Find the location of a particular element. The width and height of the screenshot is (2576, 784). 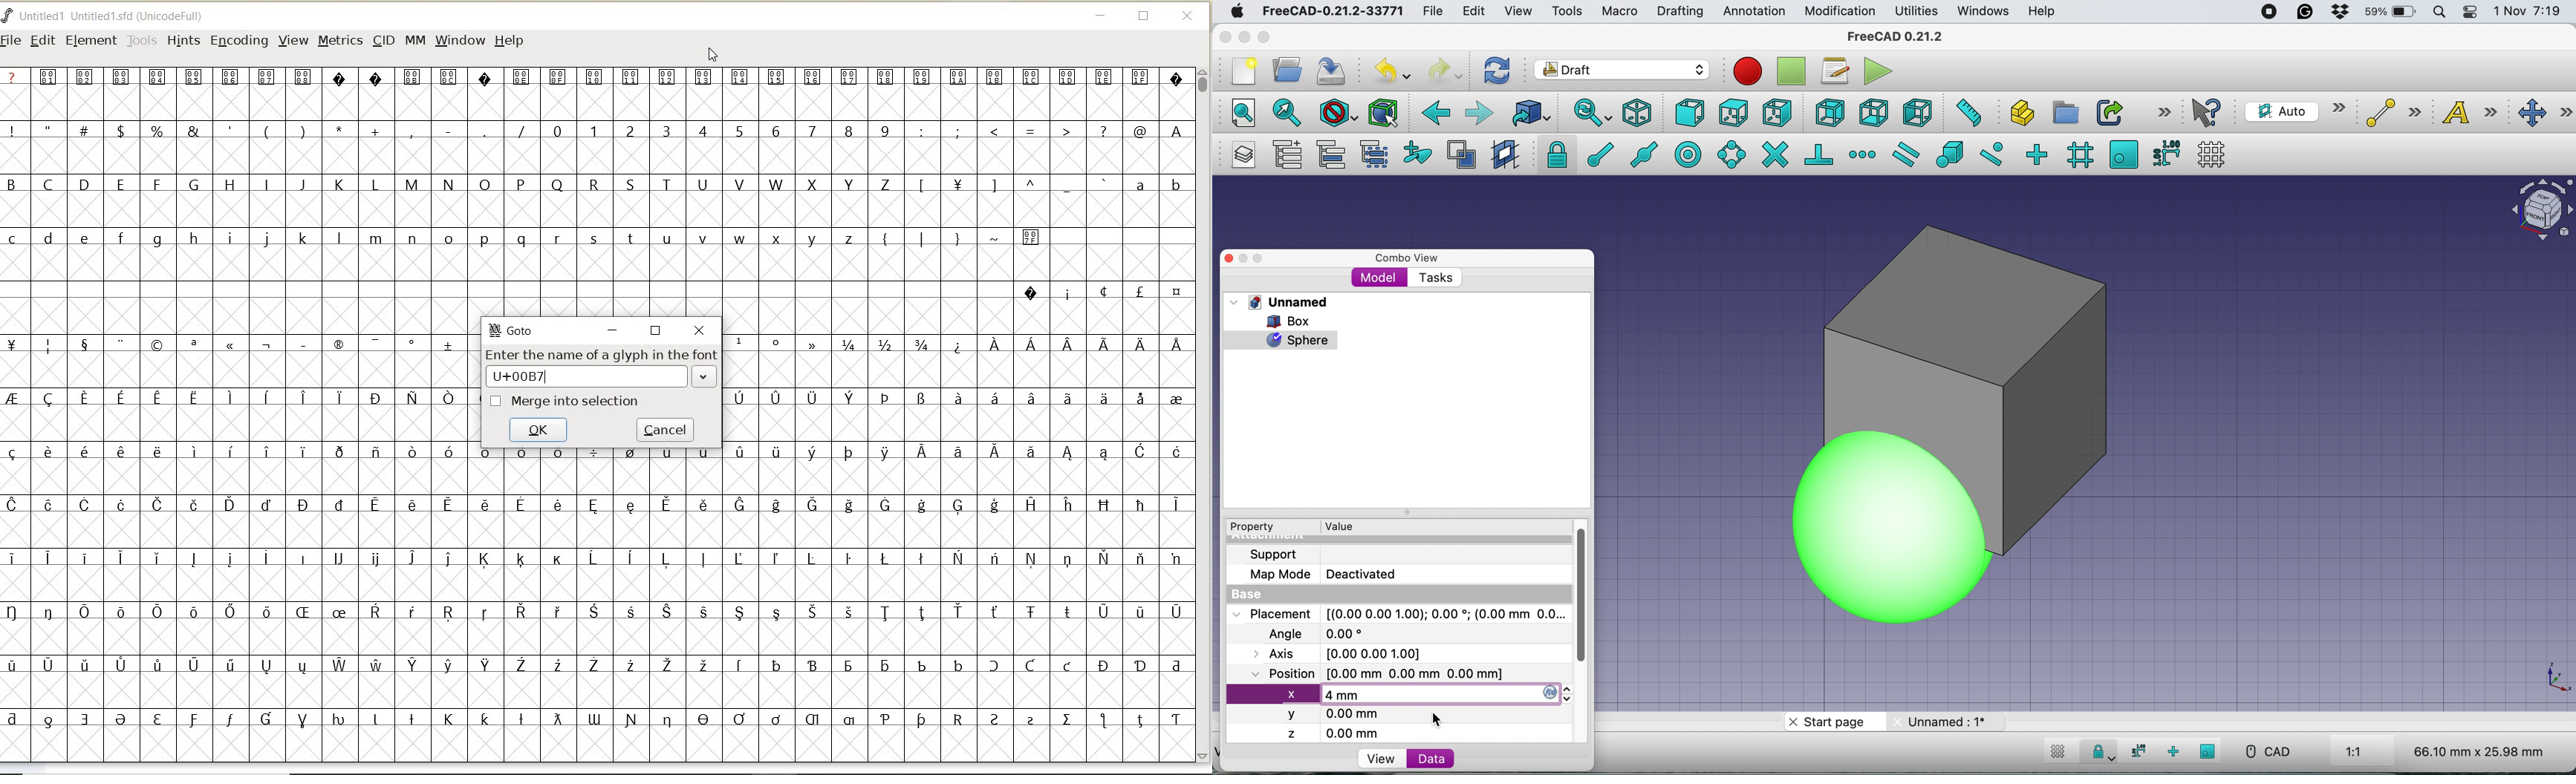

bounding box is located at coordinates (1382, 113).